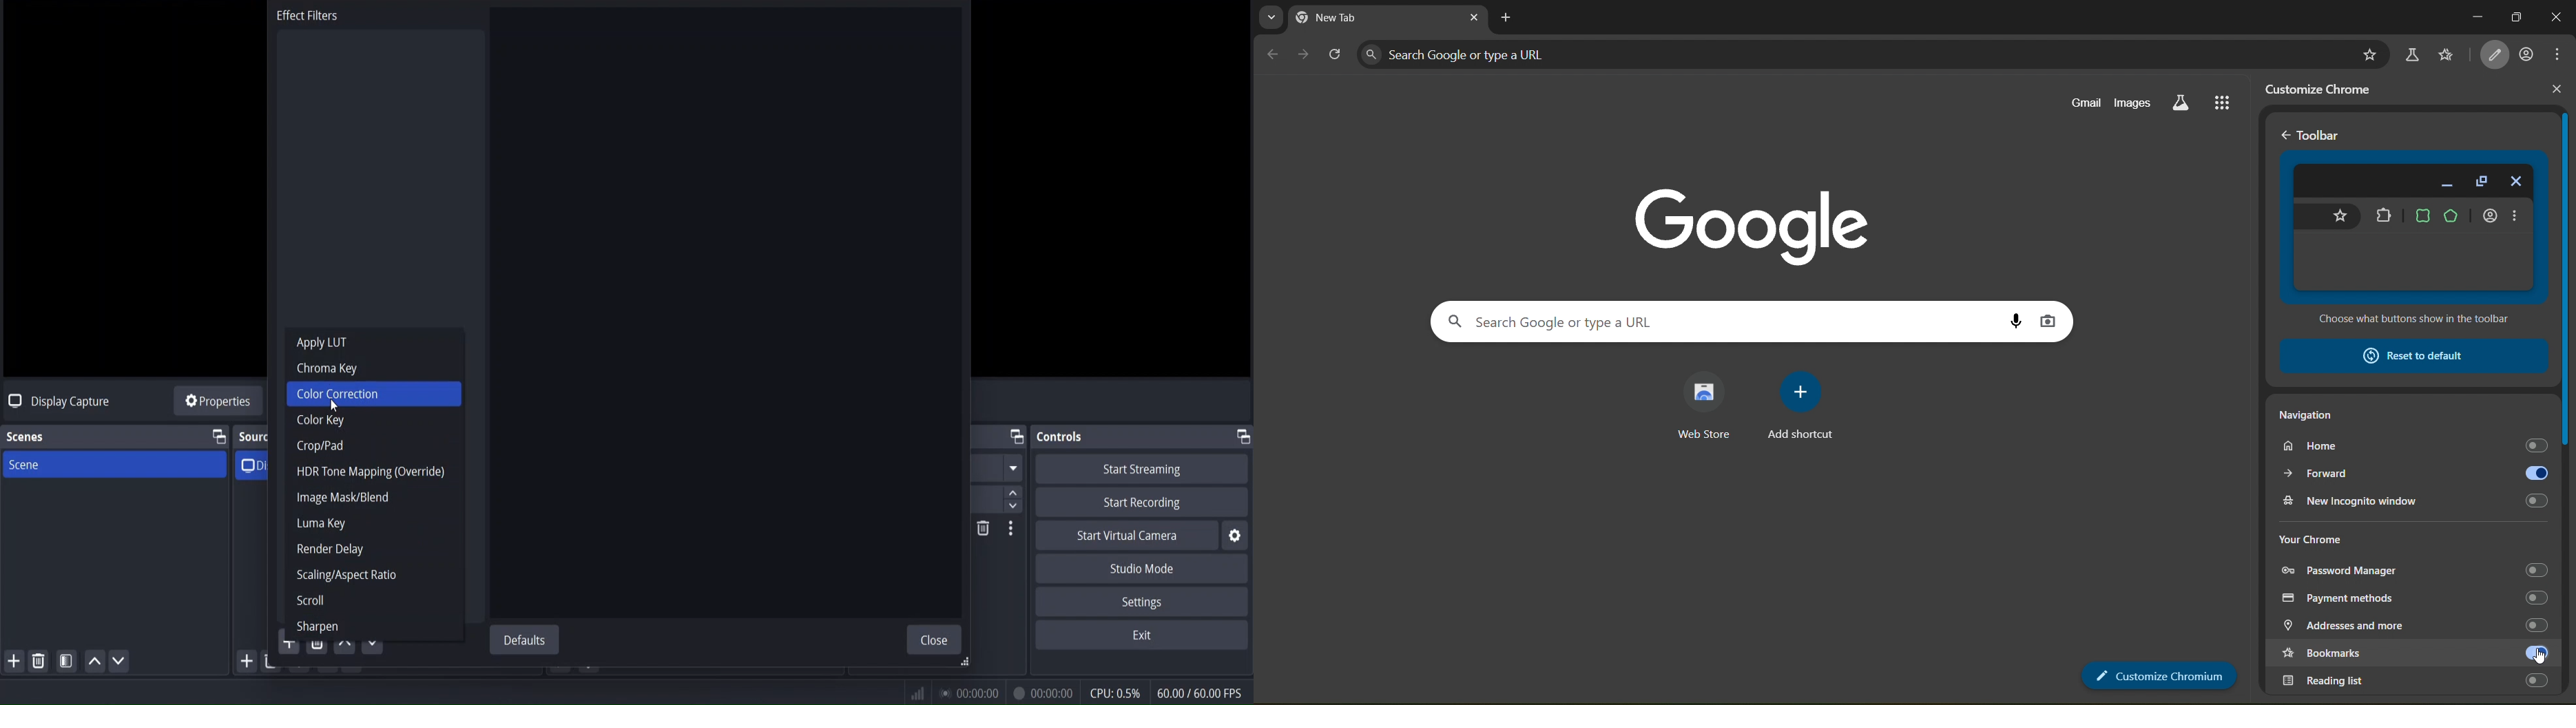 Image resolution: width=2576 pixels, height=728 pixels. Describe the element at coordinates (258, 464) in the screenshot. I see `display capture` at that location.